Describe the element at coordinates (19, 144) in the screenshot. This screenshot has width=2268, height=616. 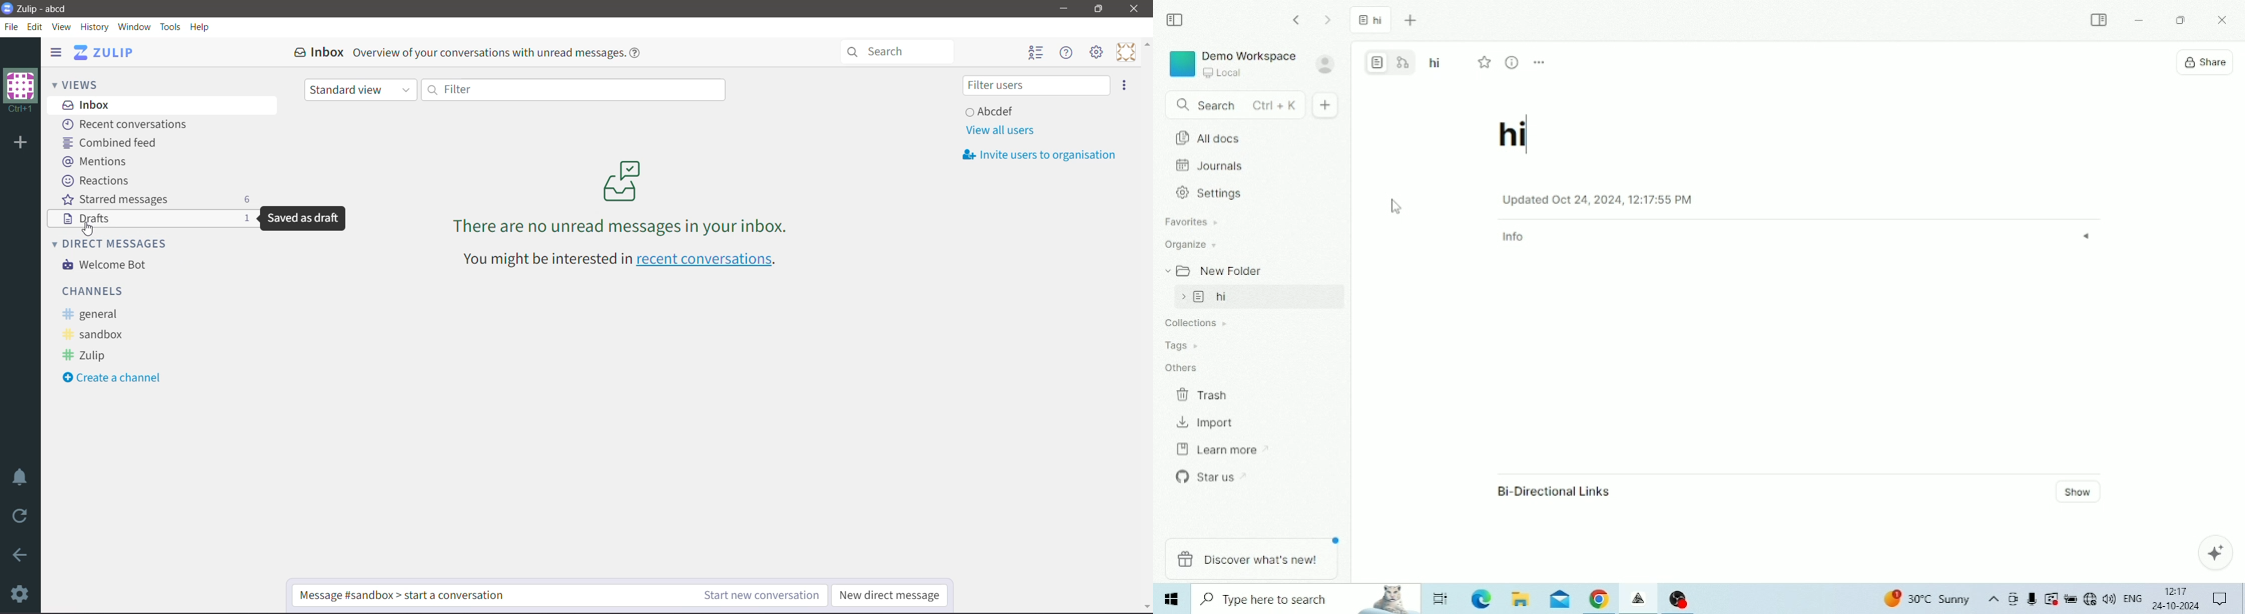
I see `Add organization` at that location.